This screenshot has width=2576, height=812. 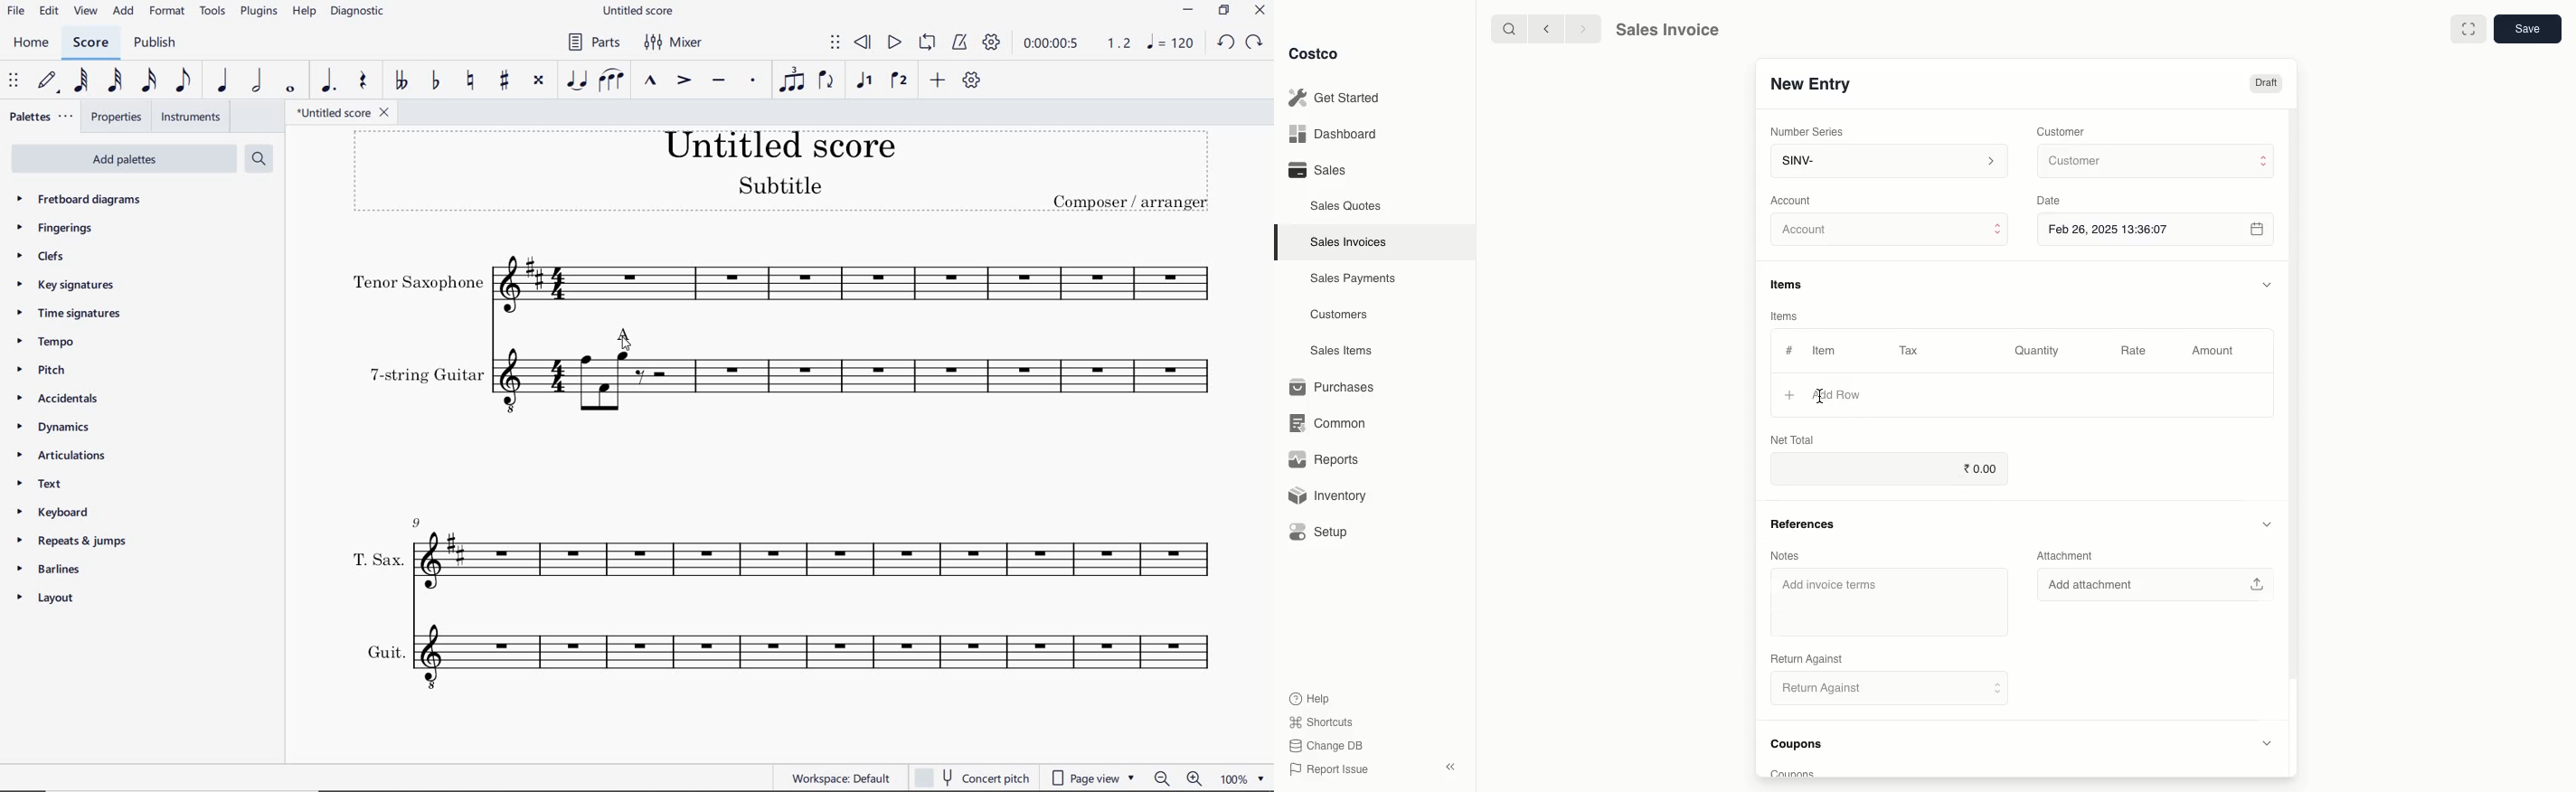 I want to click on Forward, so click(x=1582, y=30).